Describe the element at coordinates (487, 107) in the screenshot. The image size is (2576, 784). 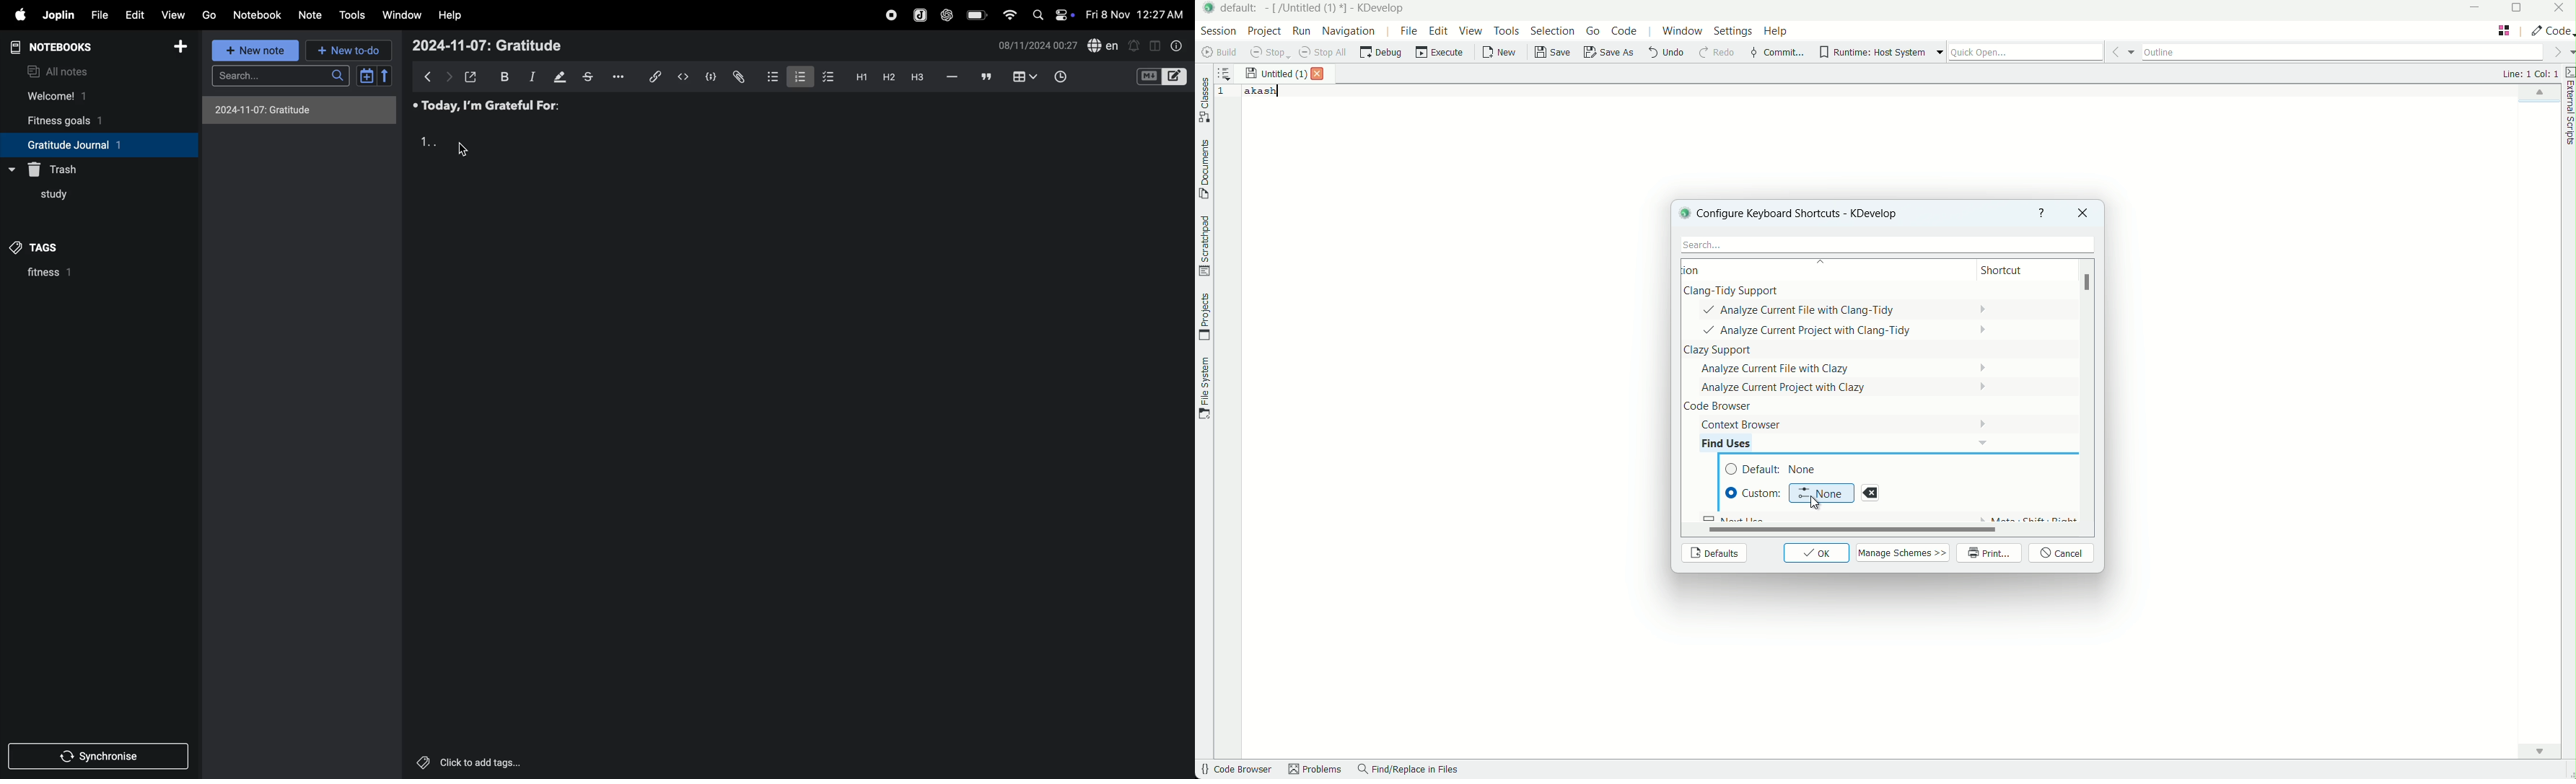
I see ` Today, I'm Grateful For:` at that location.